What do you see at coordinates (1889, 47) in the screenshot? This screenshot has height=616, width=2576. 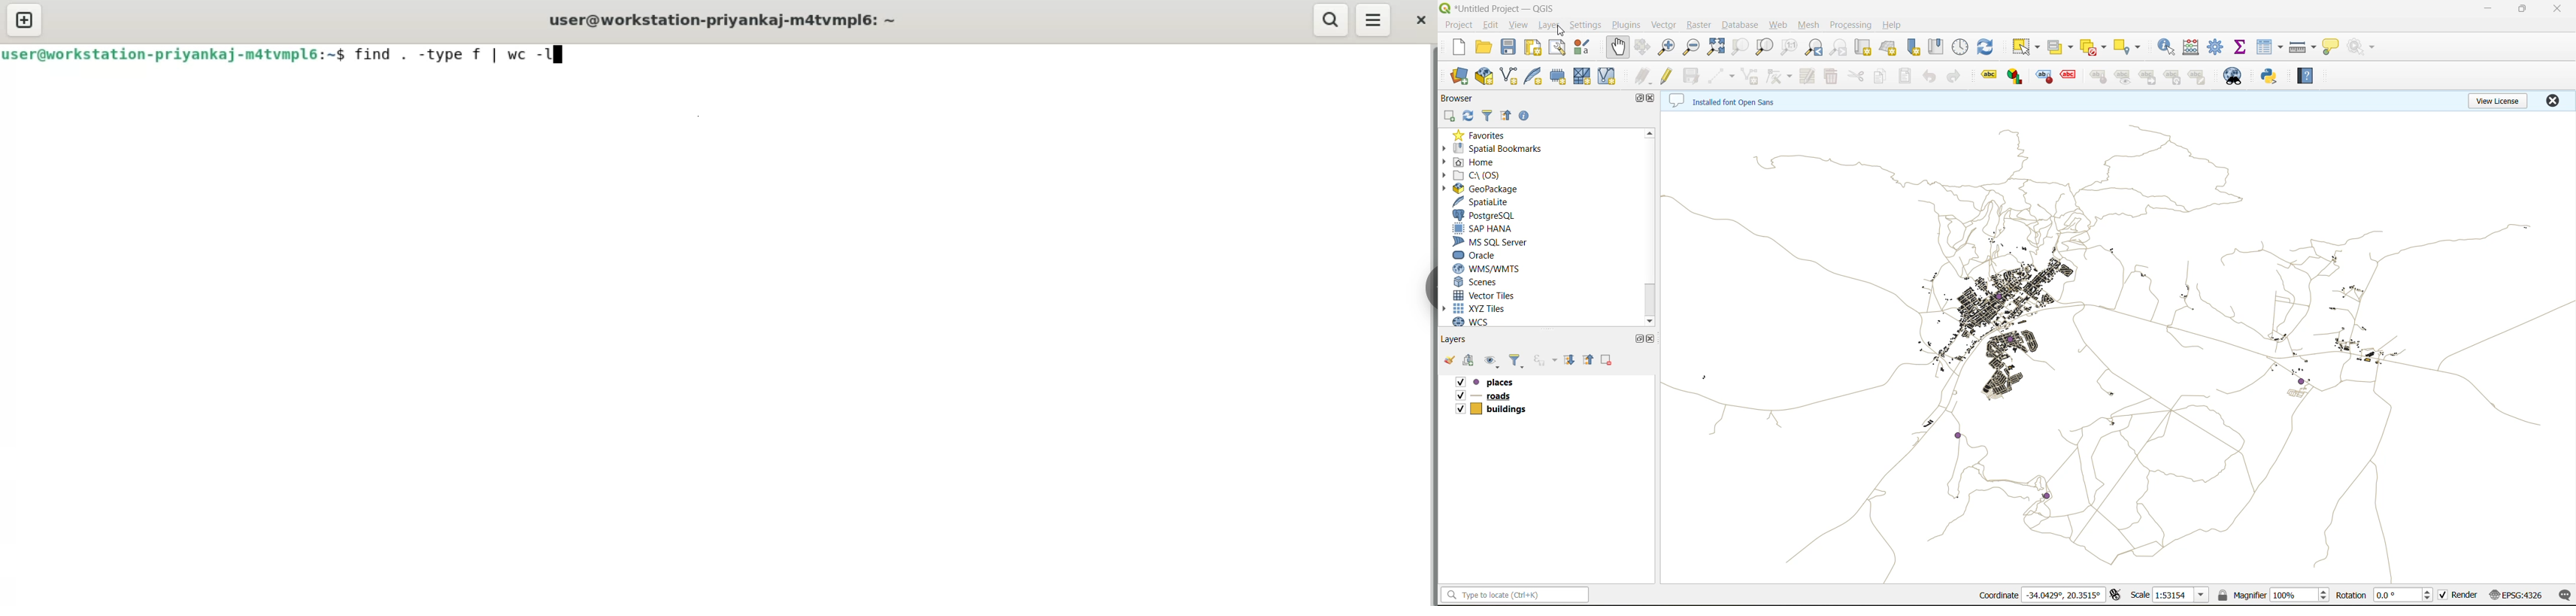 I see `new 3d map` at bounding box center [1889, 47].